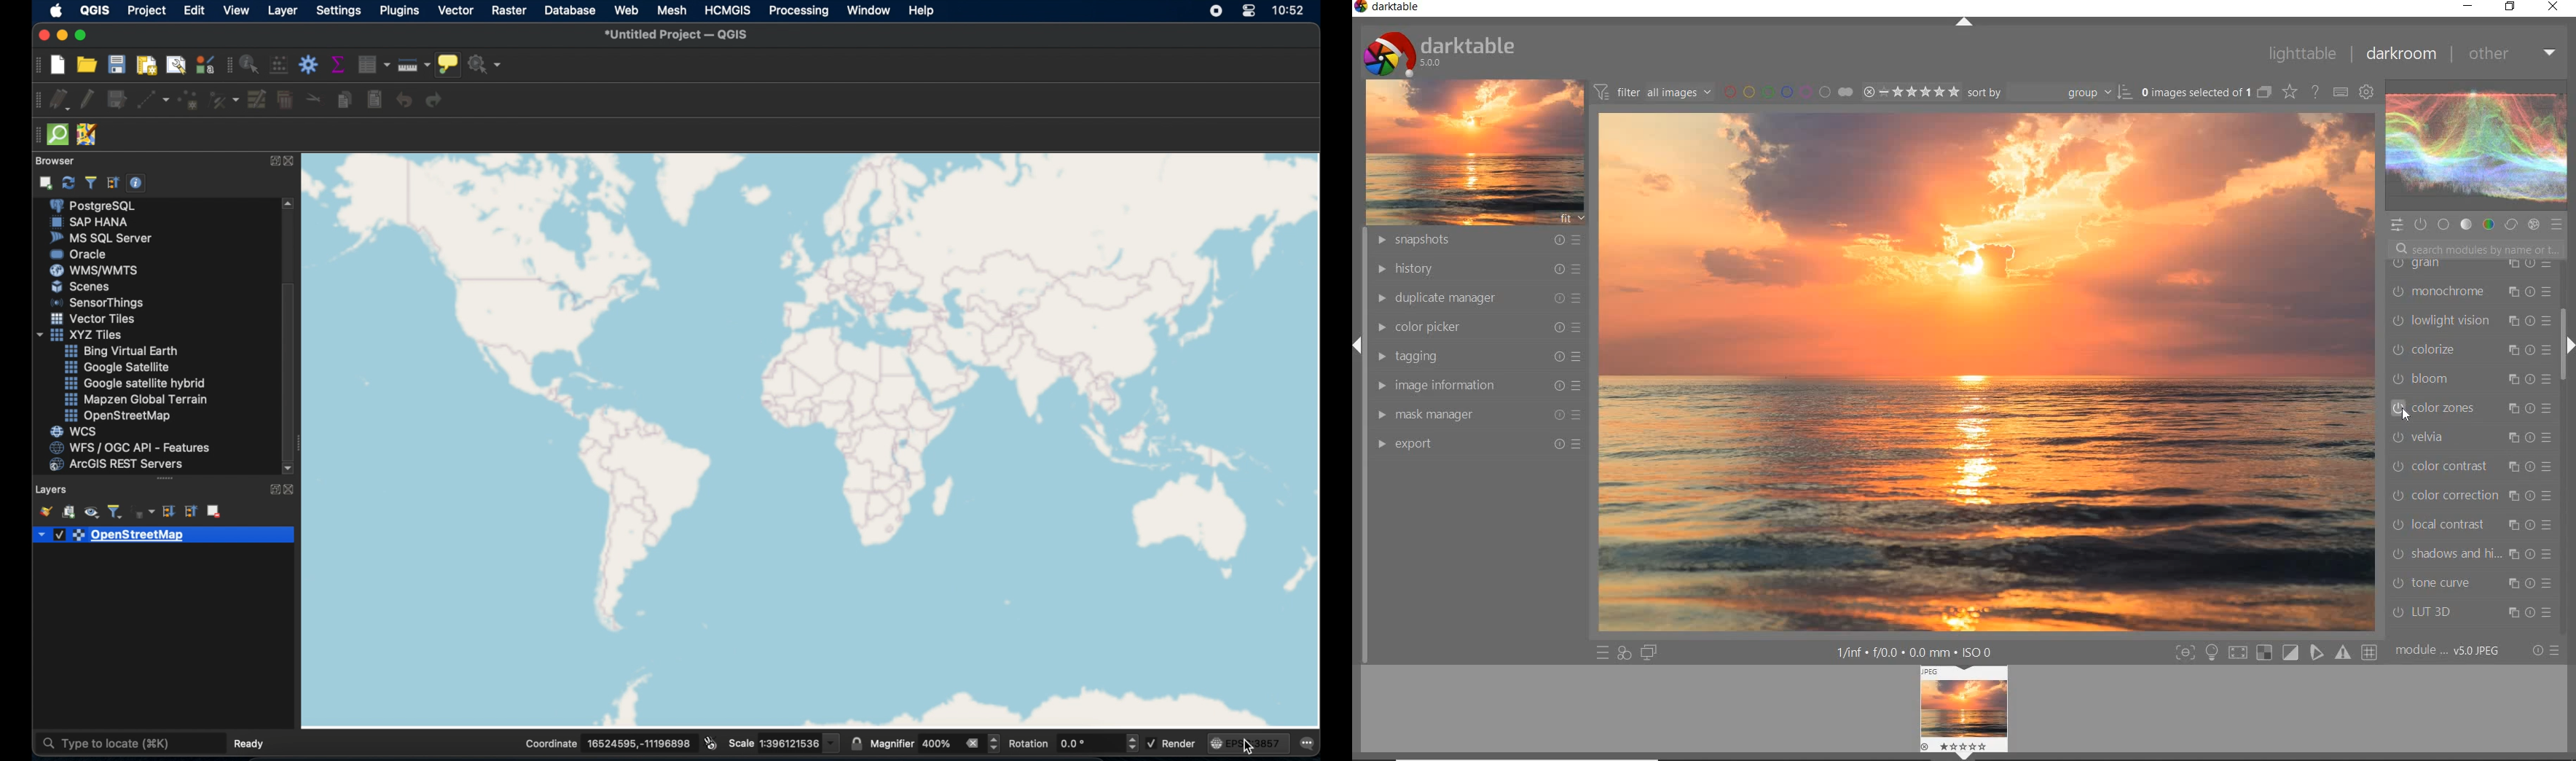 This screenshot has height=784, width=2576. What do you see at coordinates (2475, 524) in the screenshot?
I see `local contrast` at bounding box center [2475, 524].